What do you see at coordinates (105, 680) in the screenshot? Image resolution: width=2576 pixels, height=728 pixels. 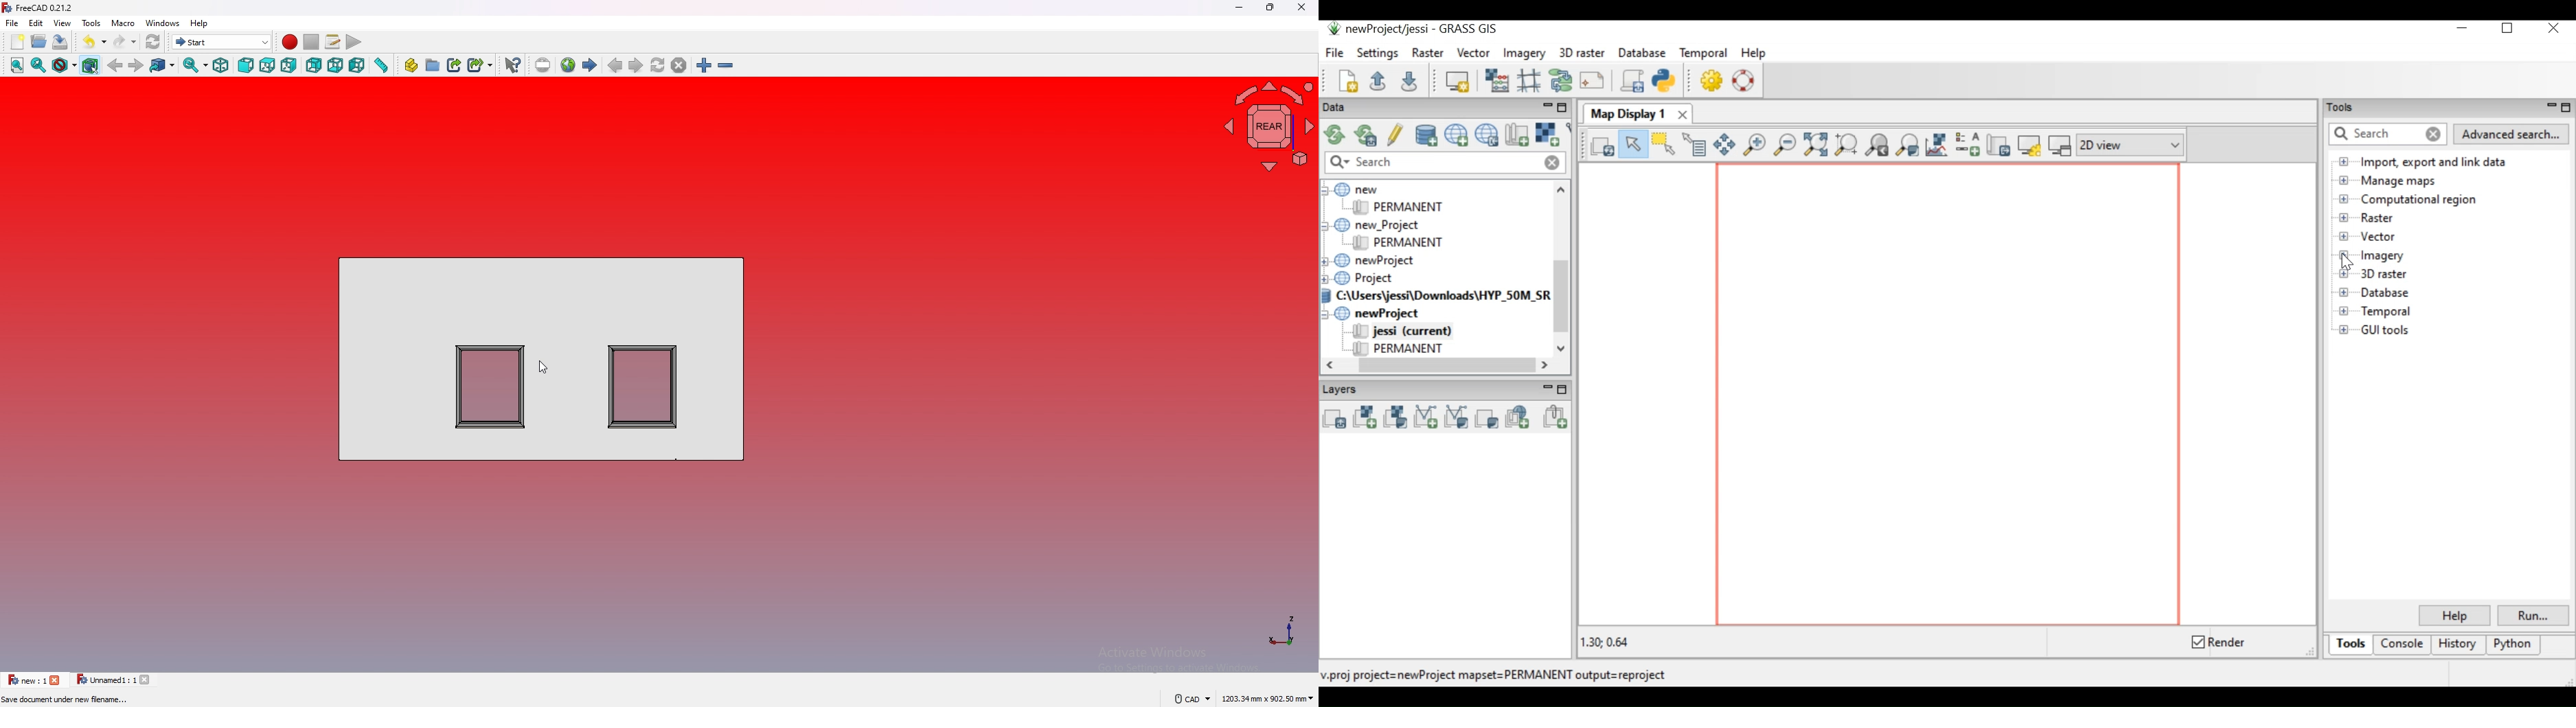 I see `Unnamed1: 1` at bounding box center [105, 680].